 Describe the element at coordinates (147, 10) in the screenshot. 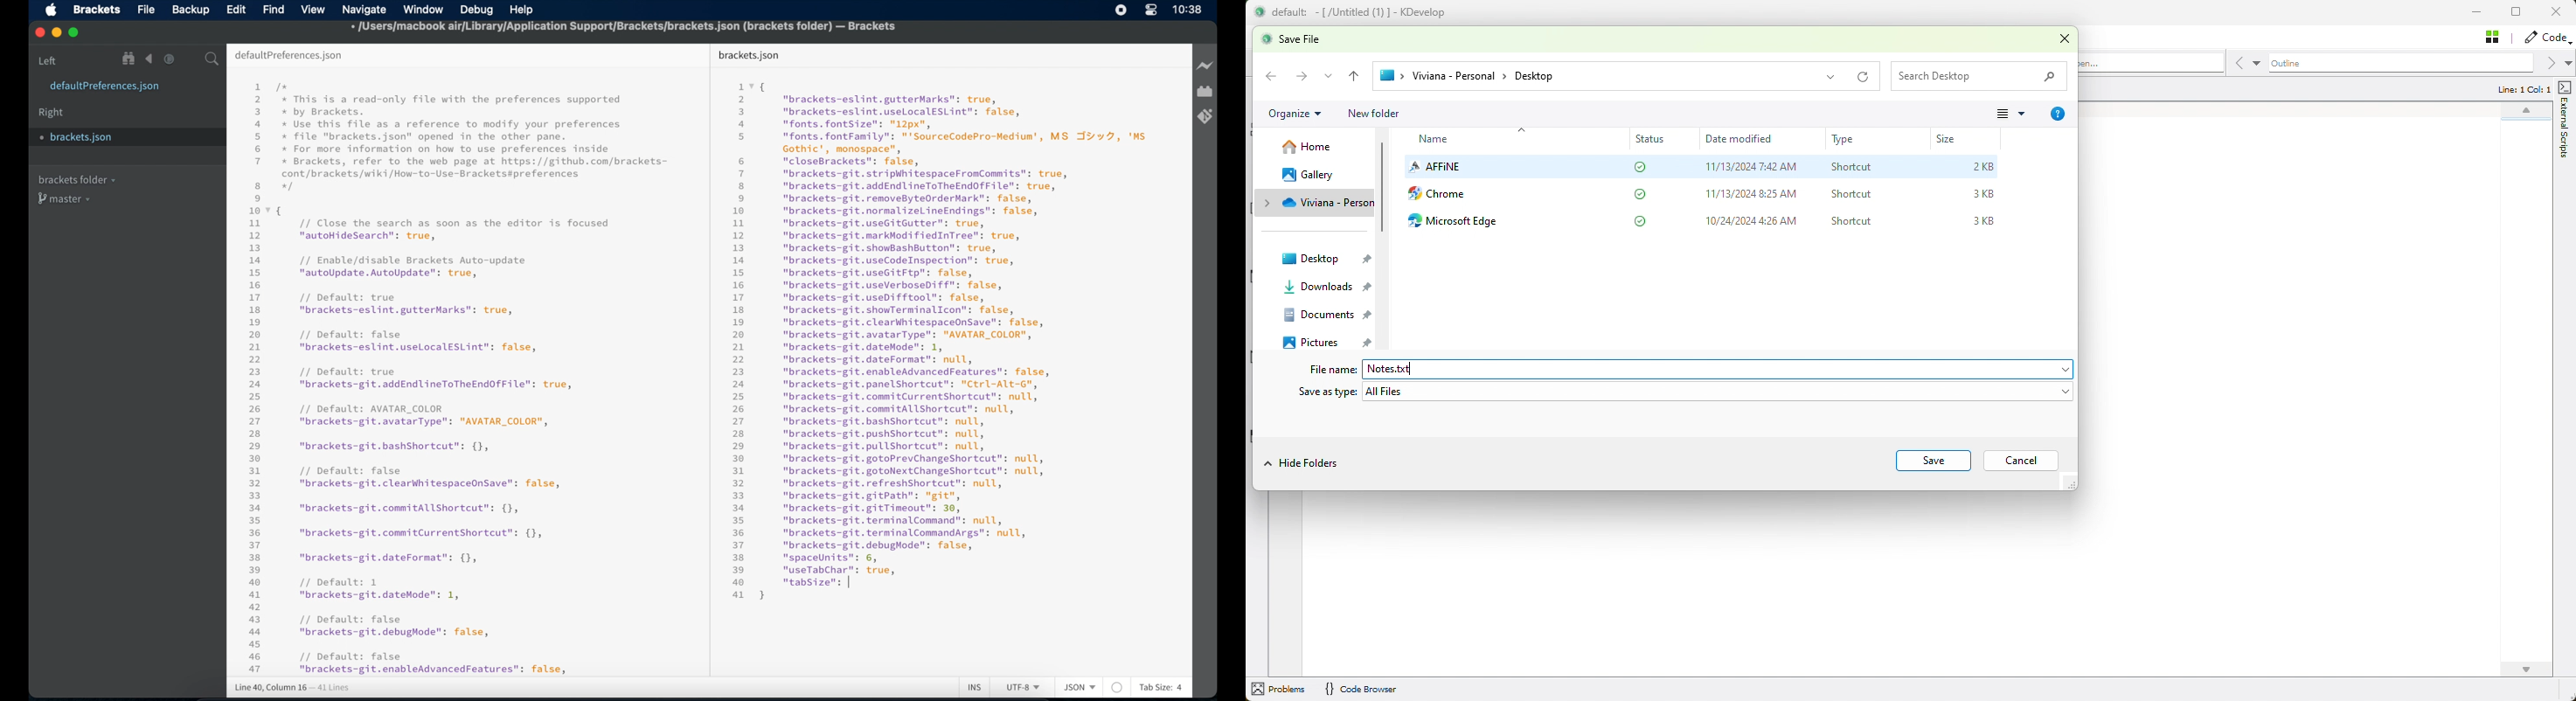

I see `file` at that location.